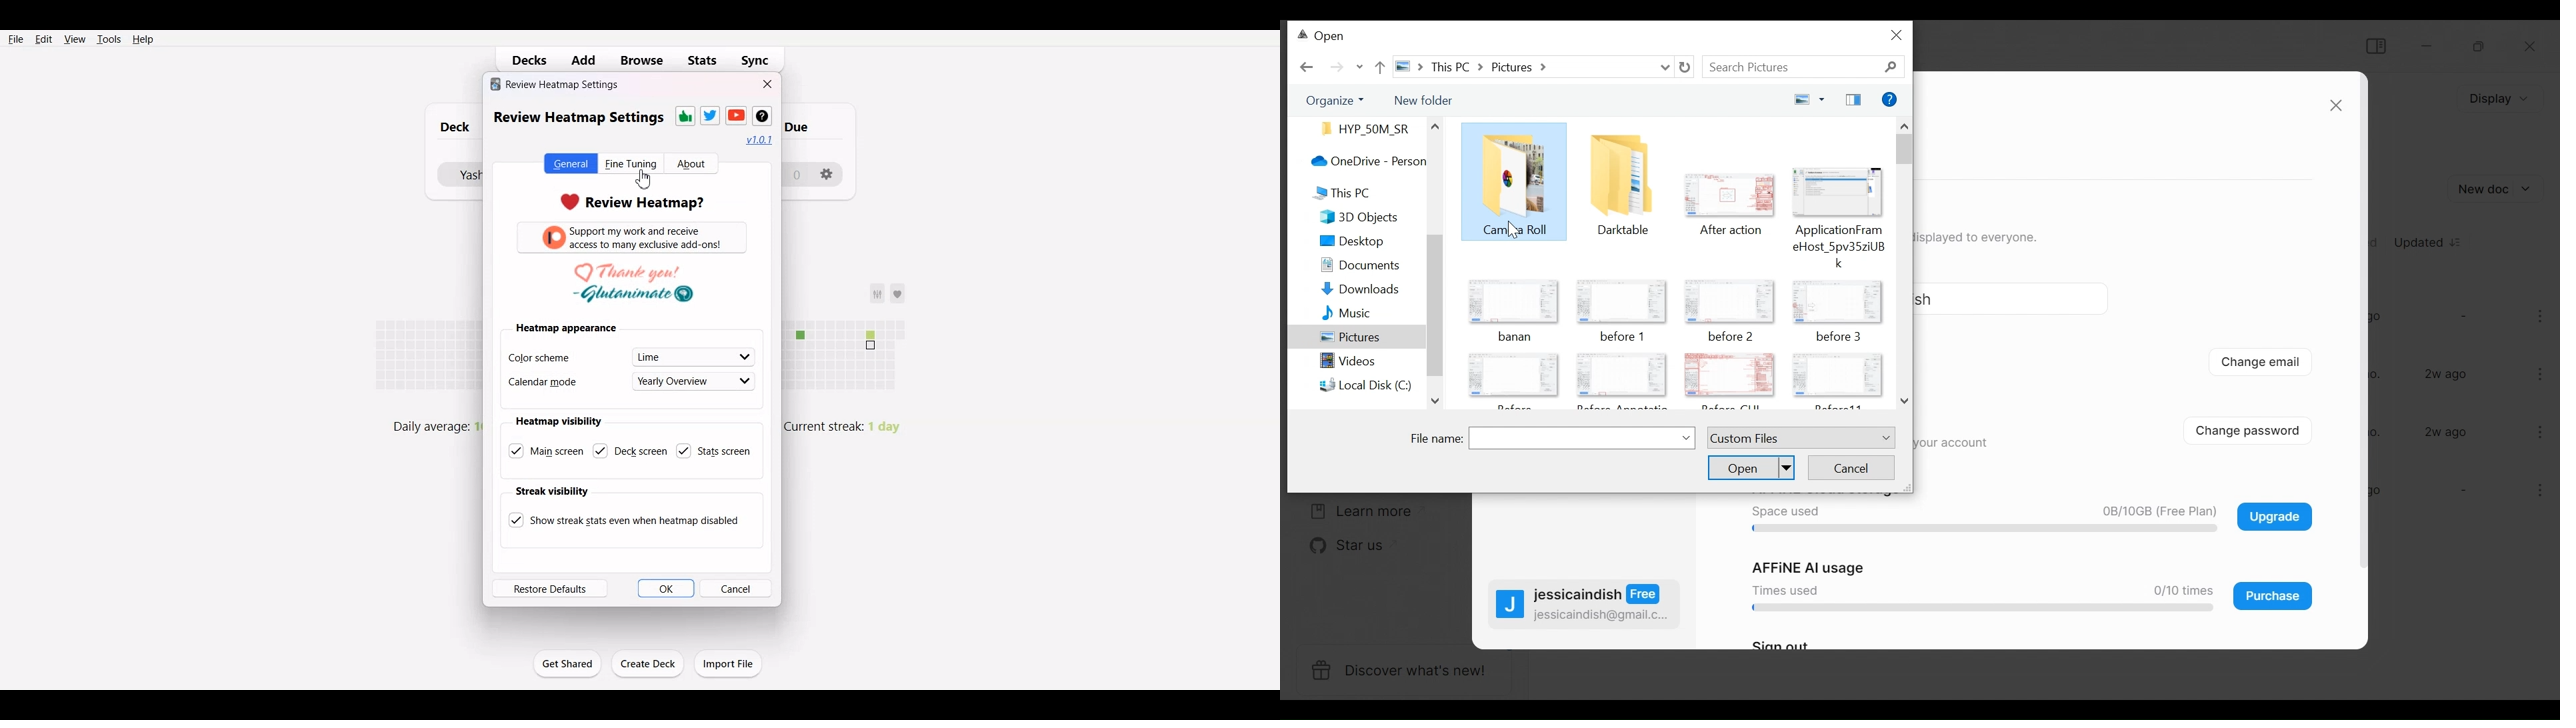 This screenshot has width=2576, height=728. Describe the element at coordinates (691, 164) in the screenshot. I see `About` at that location.